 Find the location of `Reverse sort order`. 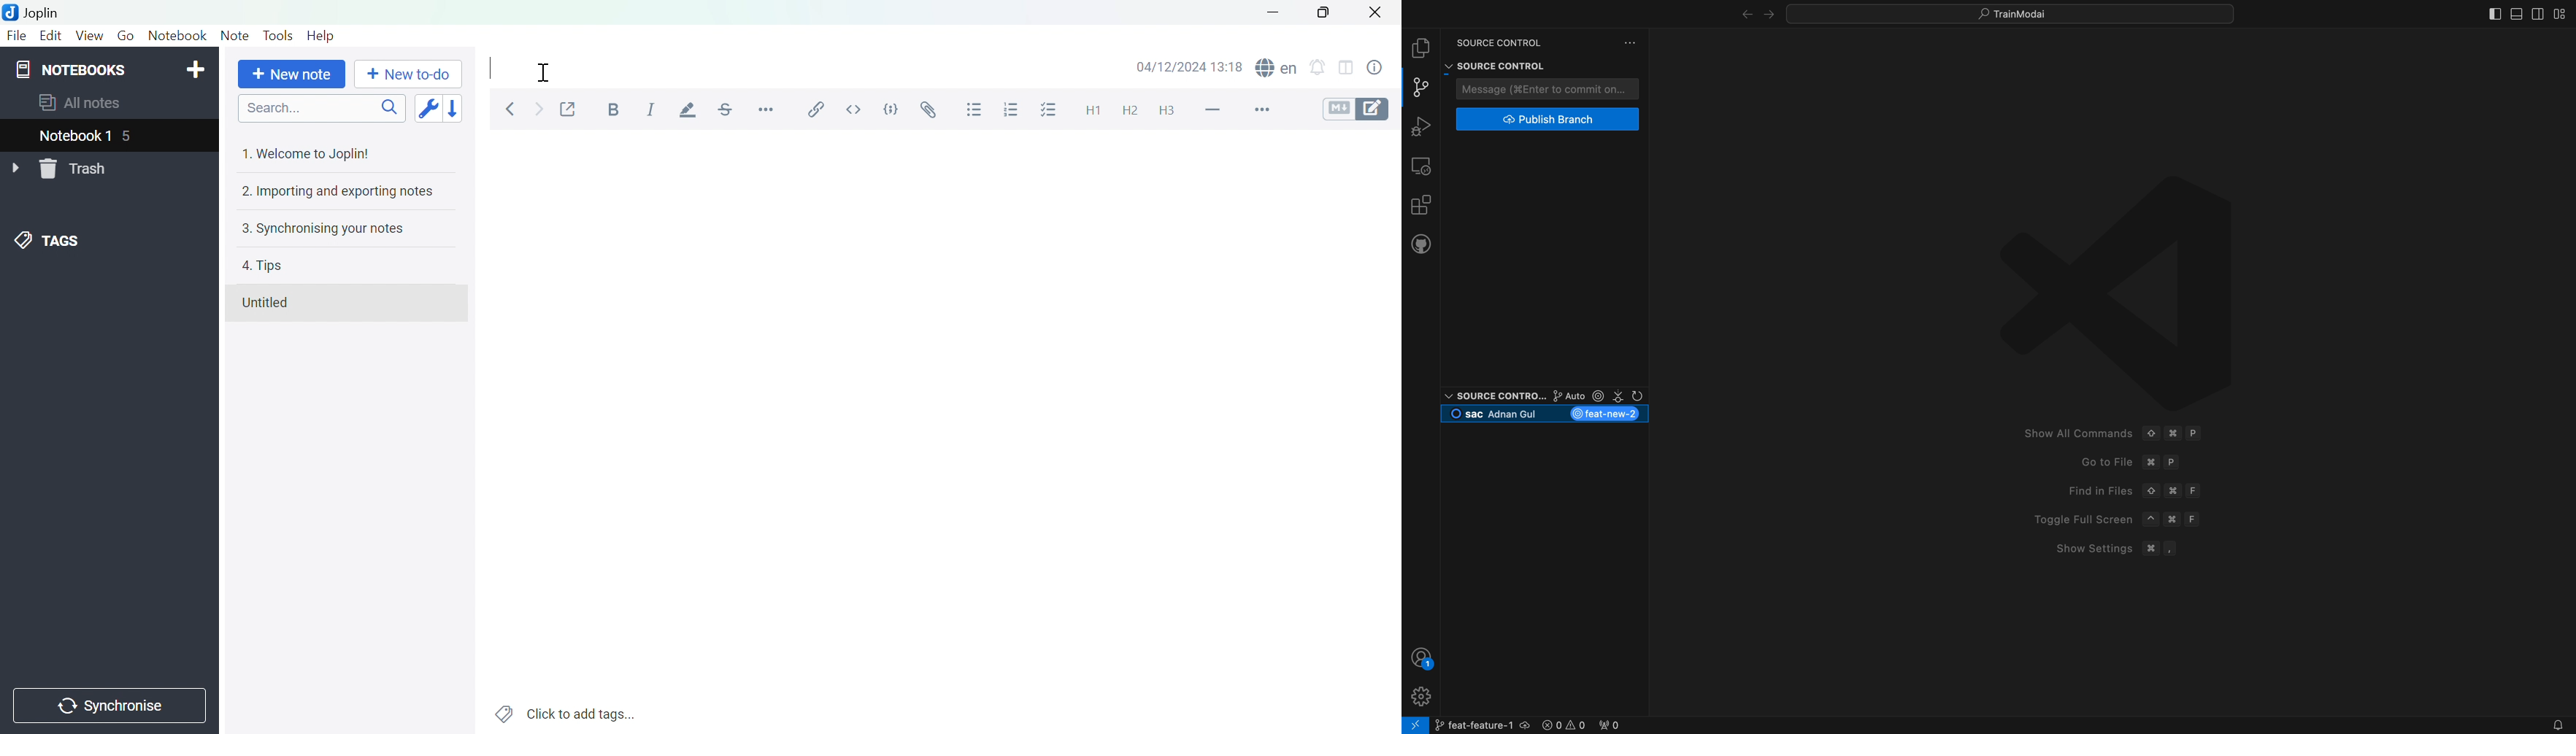

Reverse sort order is located at coordinates (454, 107).